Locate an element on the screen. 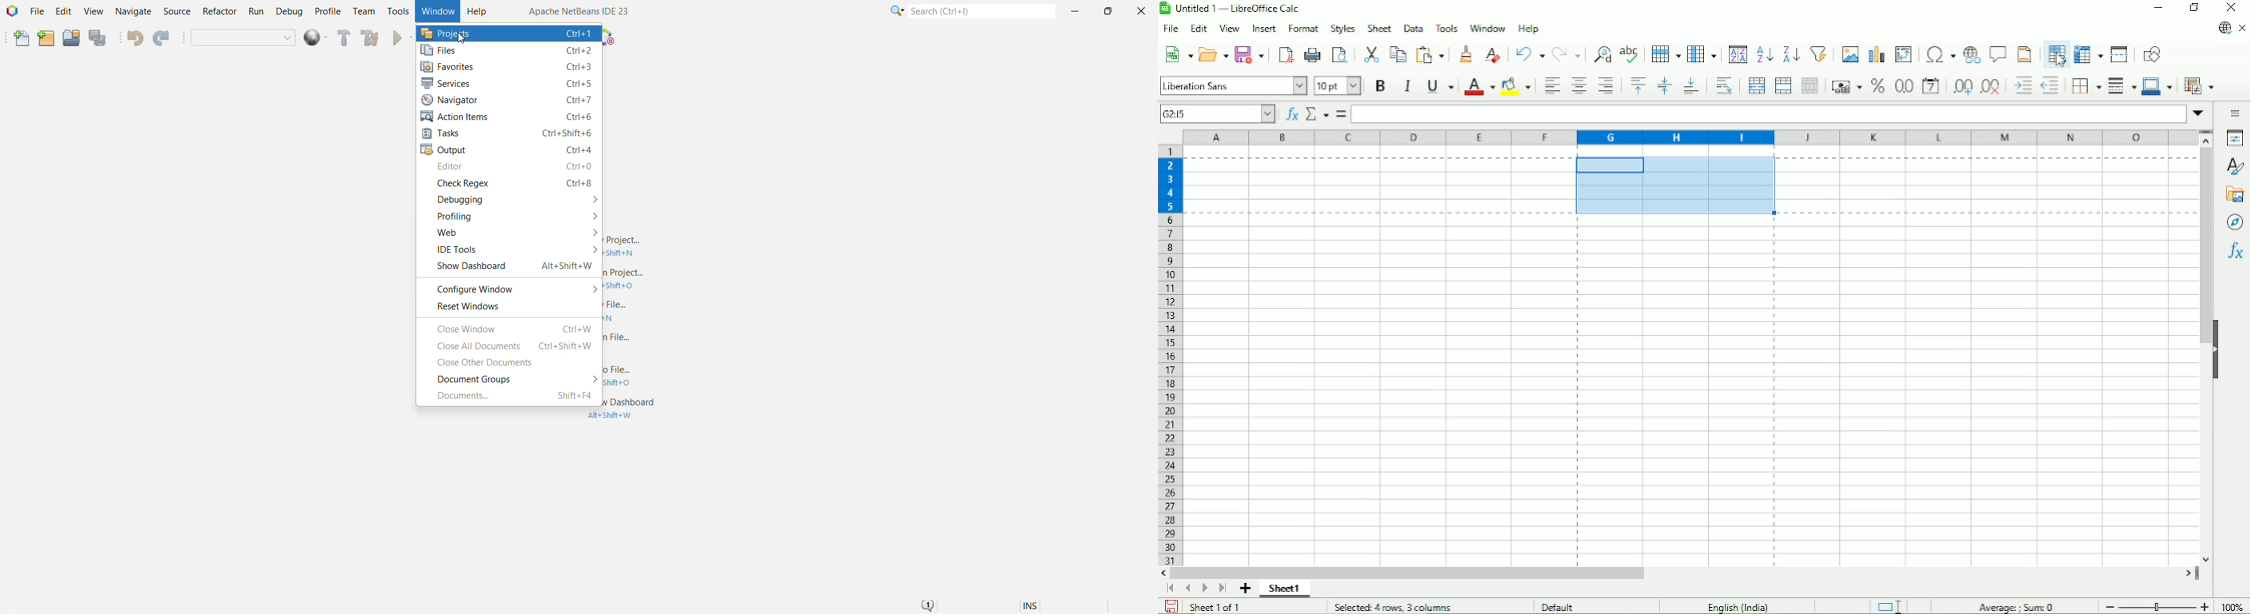 The image size is (2268, 616). Freeze rows and columns is located at coordinates (2088, 54).